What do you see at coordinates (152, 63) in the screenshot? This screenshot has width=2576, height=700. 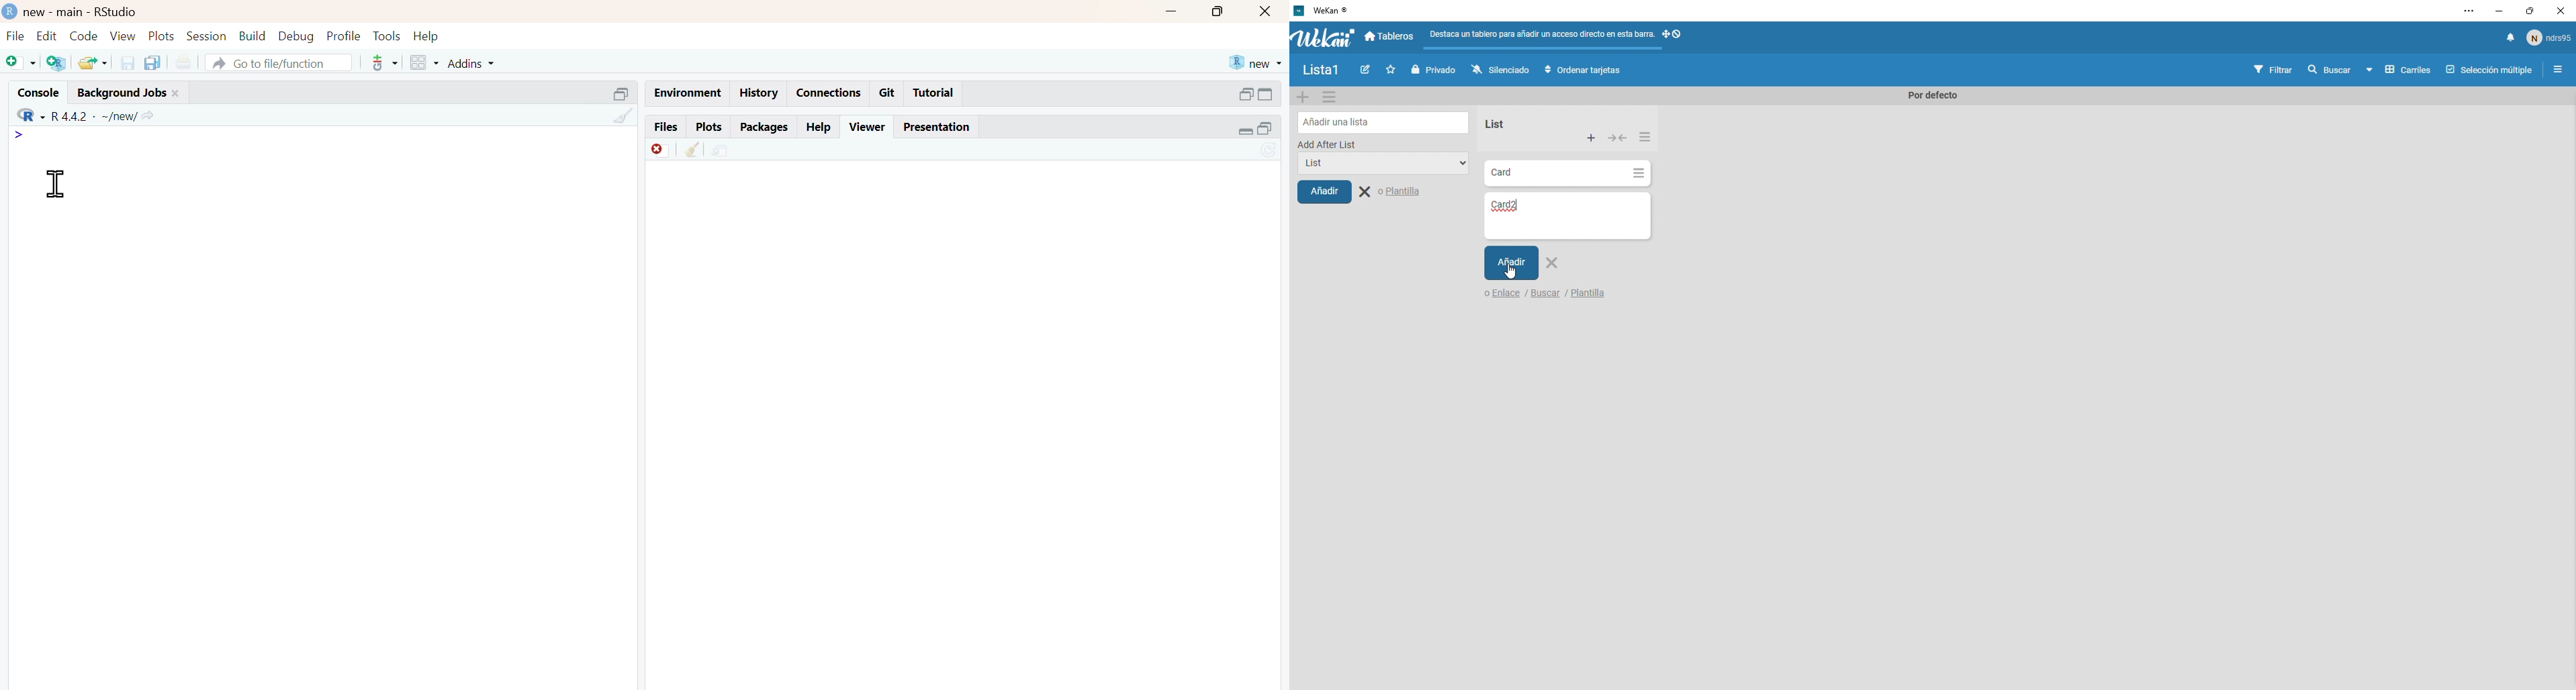 I see `copy` at bounding box center [152, 63].